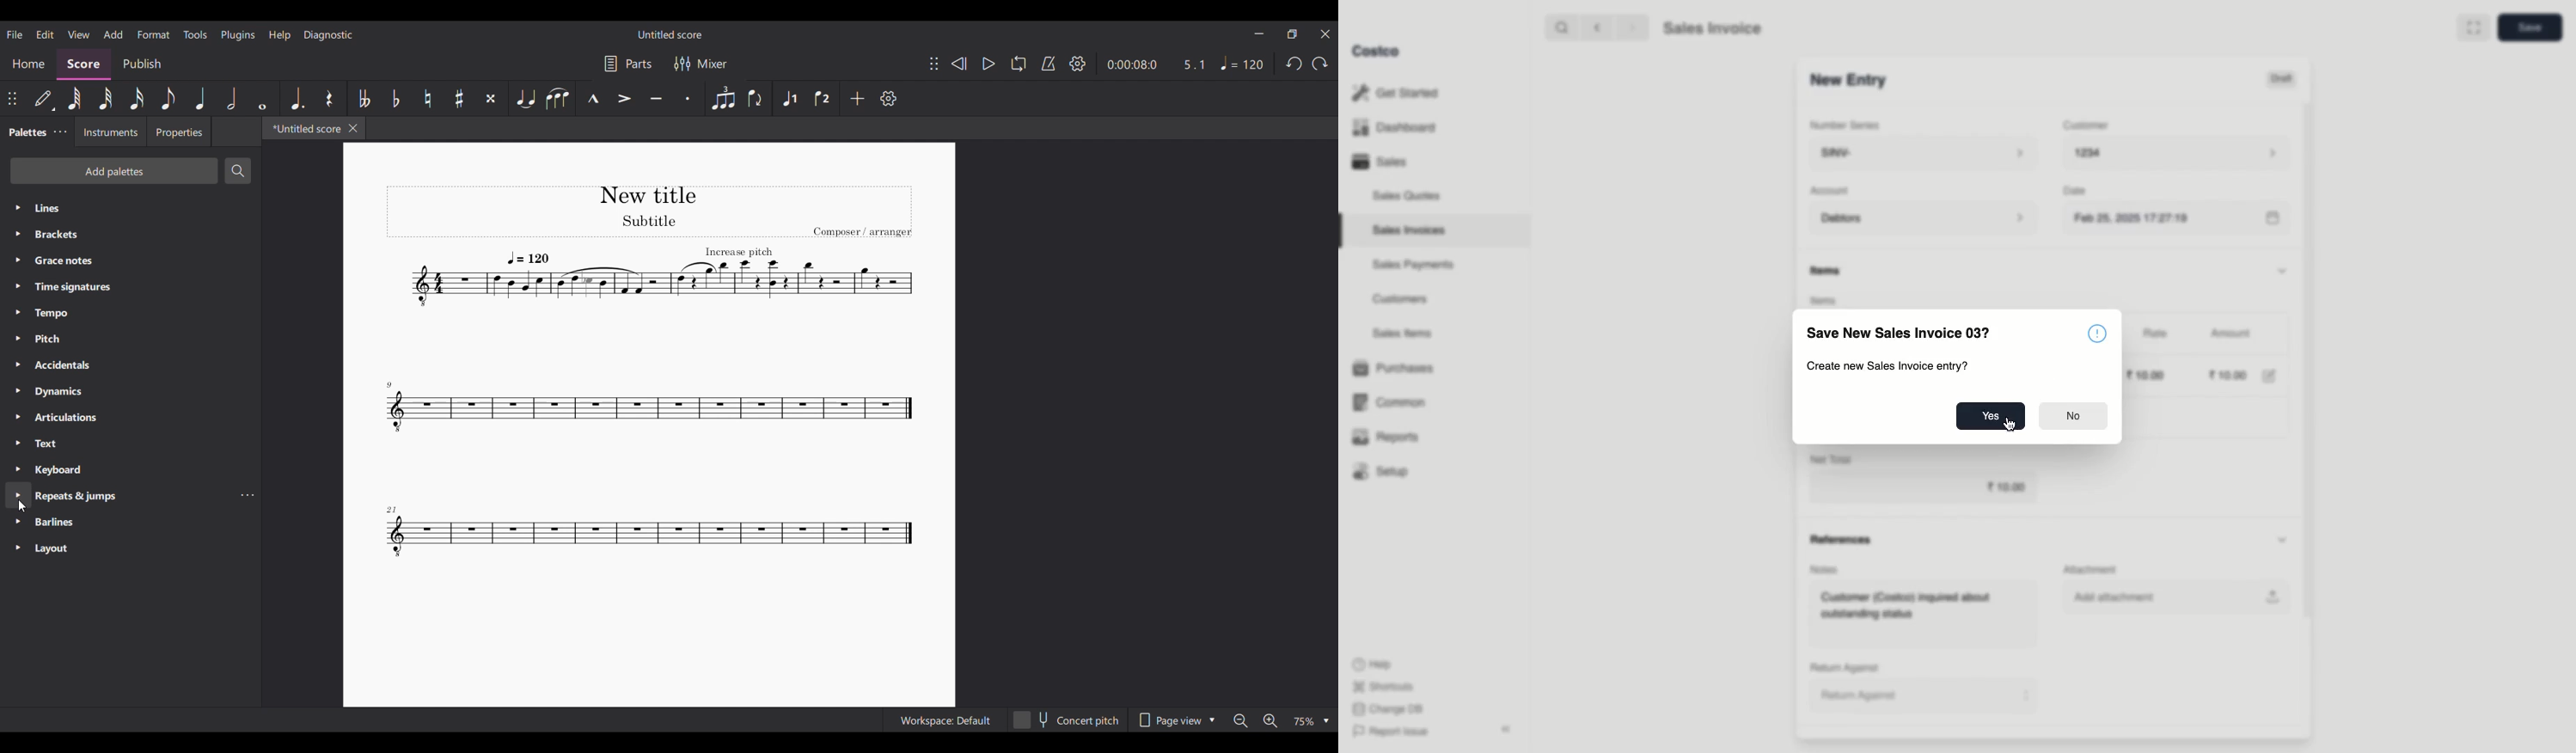 The width and height of the screenshot is (2576, 756). What do you see at coordinates (1593, 29) in the screenshot?
I see `Back` at bounding box center [1593, 29].